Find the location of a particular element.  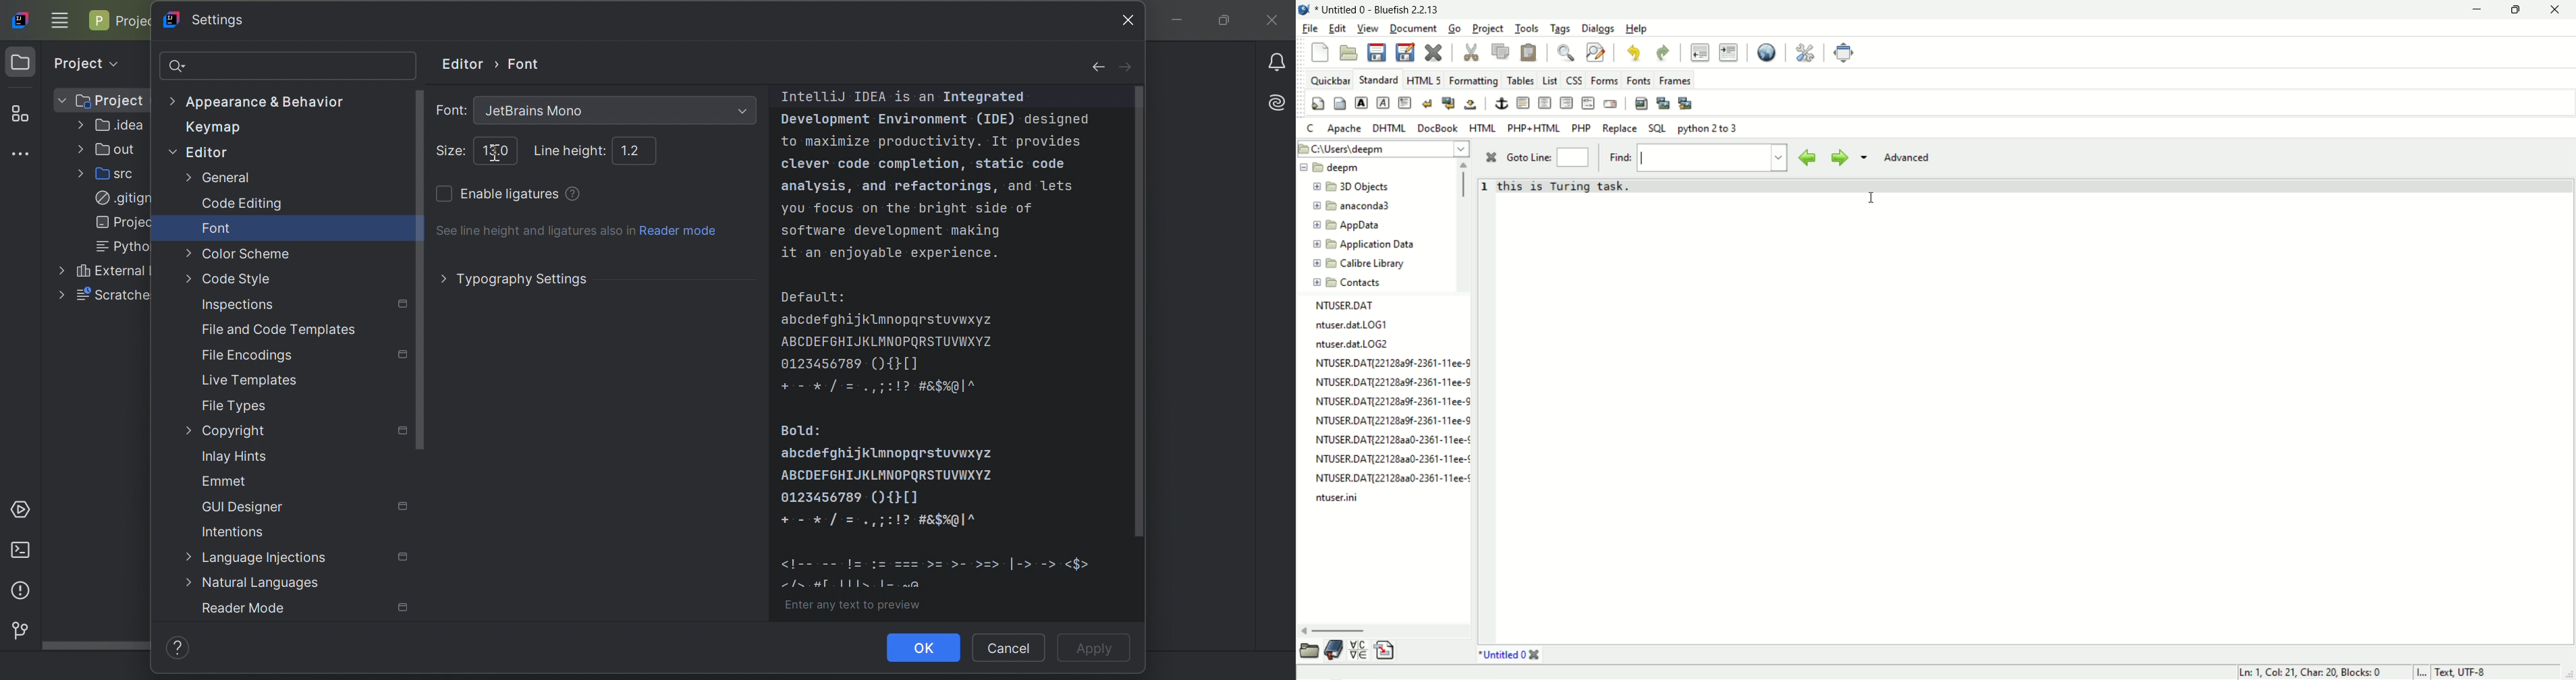

Application Data is located at coordinates (1366, 245).